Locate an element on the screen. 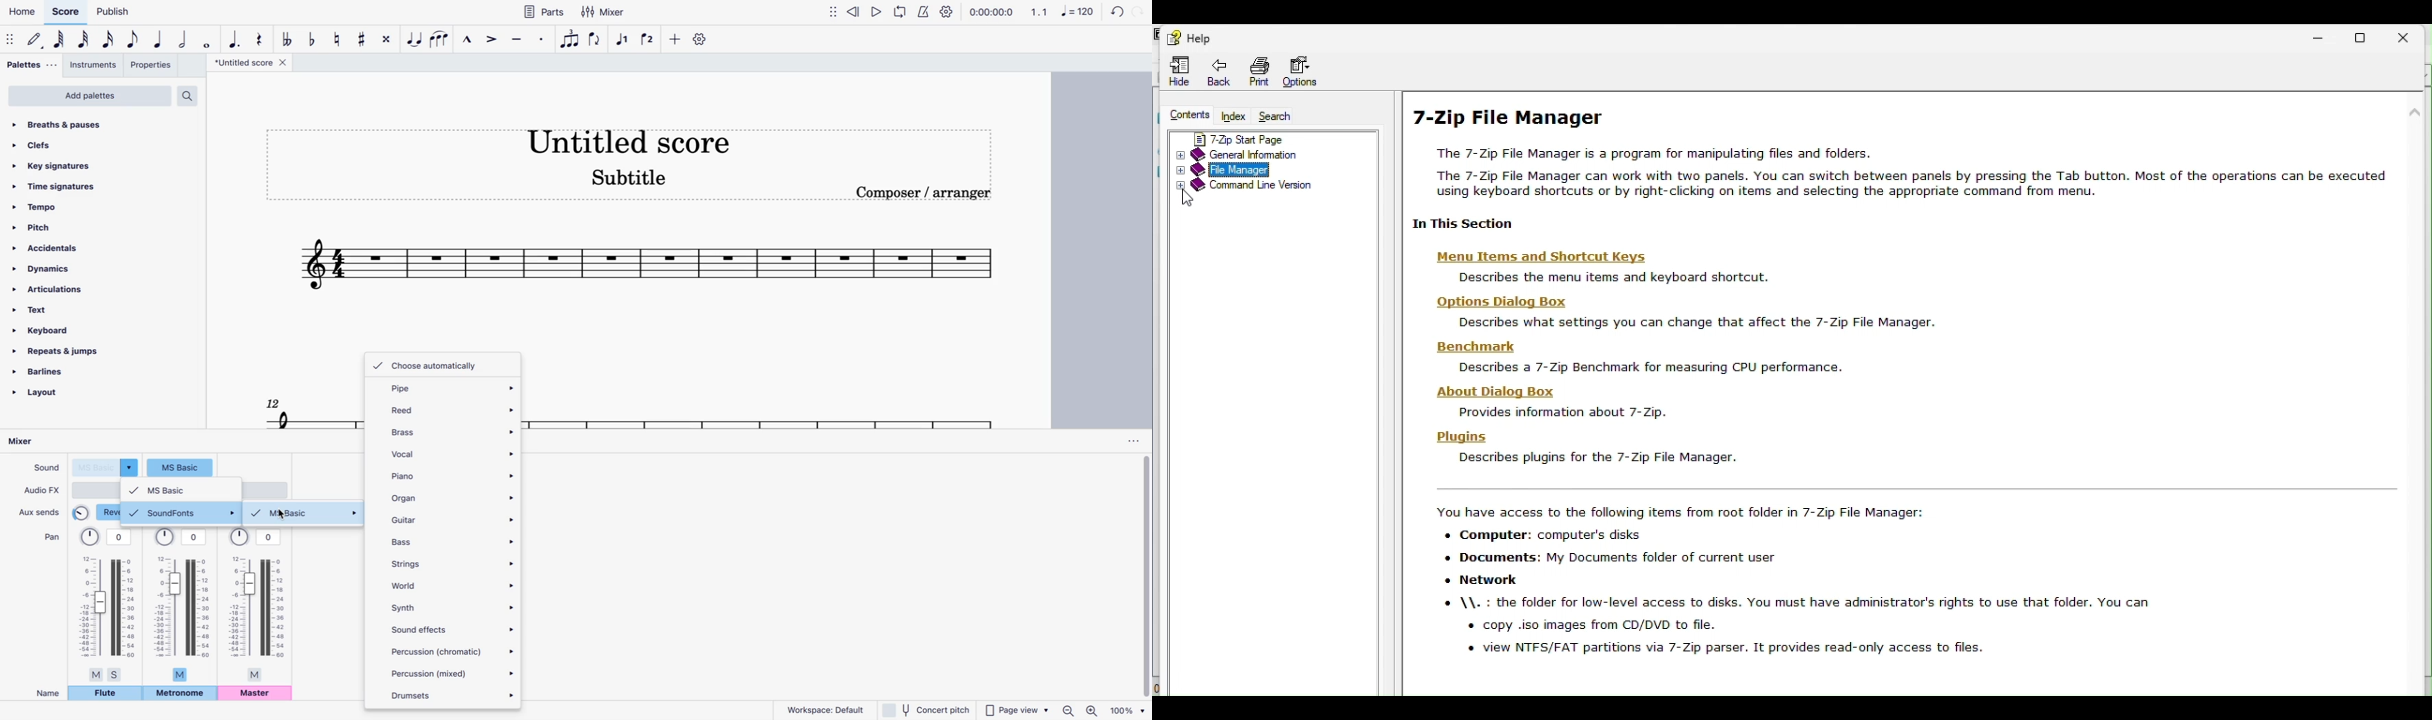 The width and height of the screenshot is (2436, 728). 7-Zip File Manager
The 7-Zip File Manager is a program for manipulating files and folders.
The 7-2Zip File Manager can work with two panels. You can switch between panels by pressing the Tab button. Most of the operations can be executed
using keyboard shortcuts or by right-clicking on items and selecting the appropriate command from menu. is located at coordinates (1899, 151).